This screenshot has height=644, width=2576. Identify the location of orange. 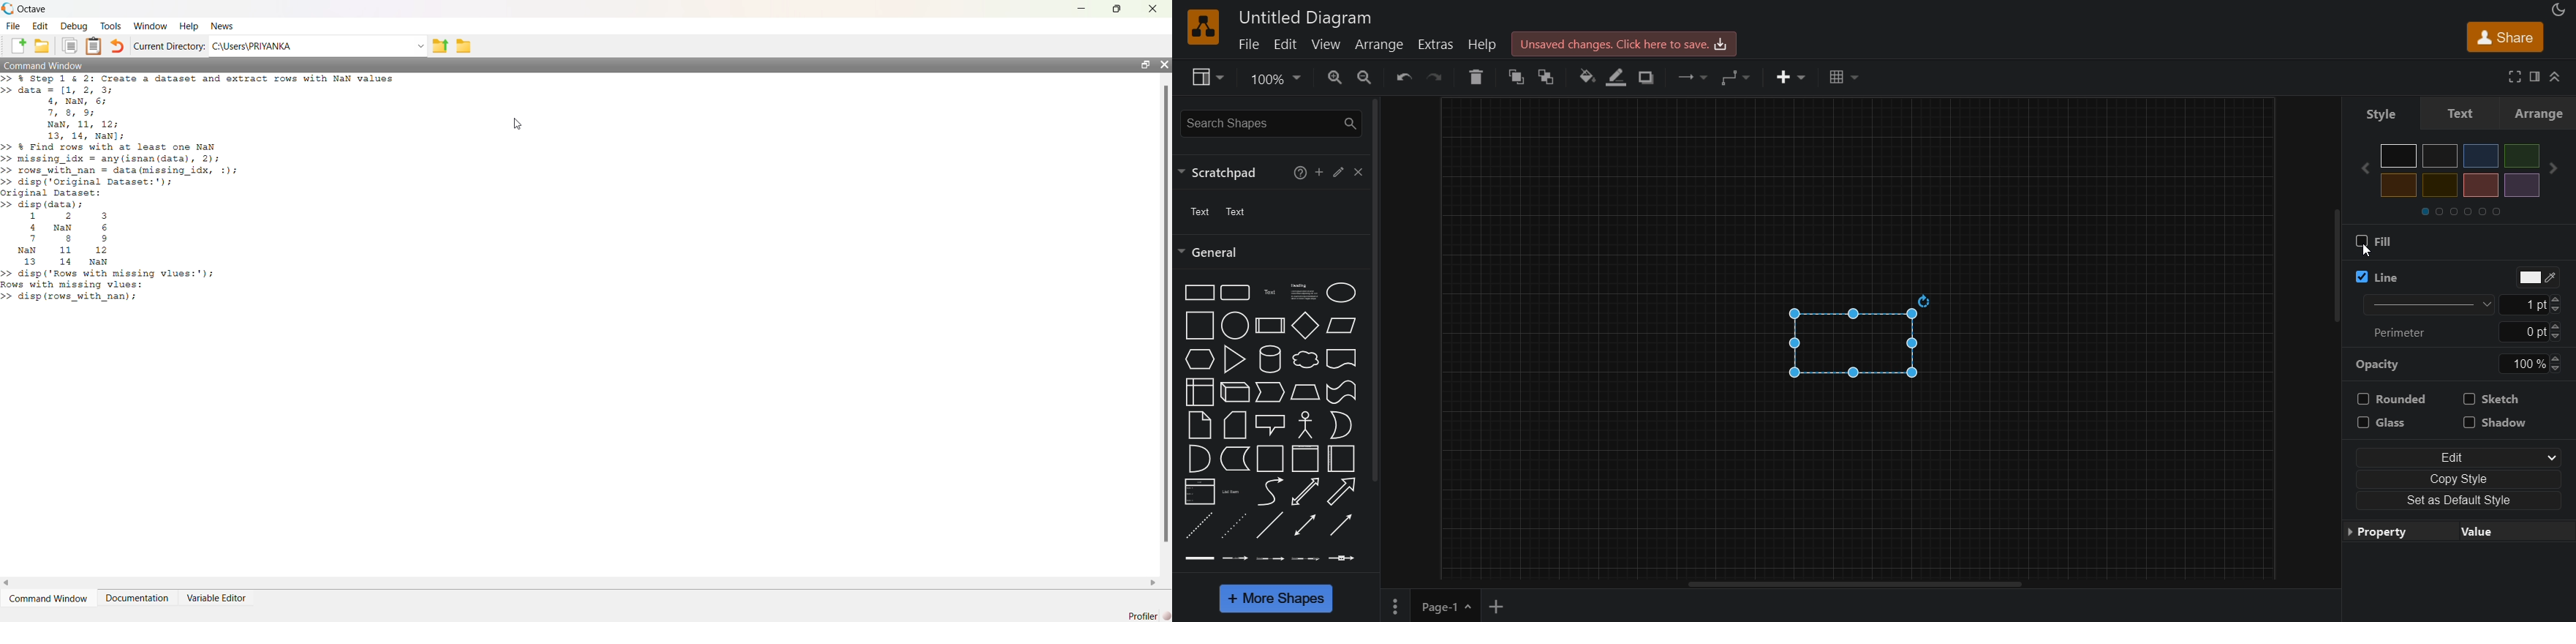
(2400, 185).